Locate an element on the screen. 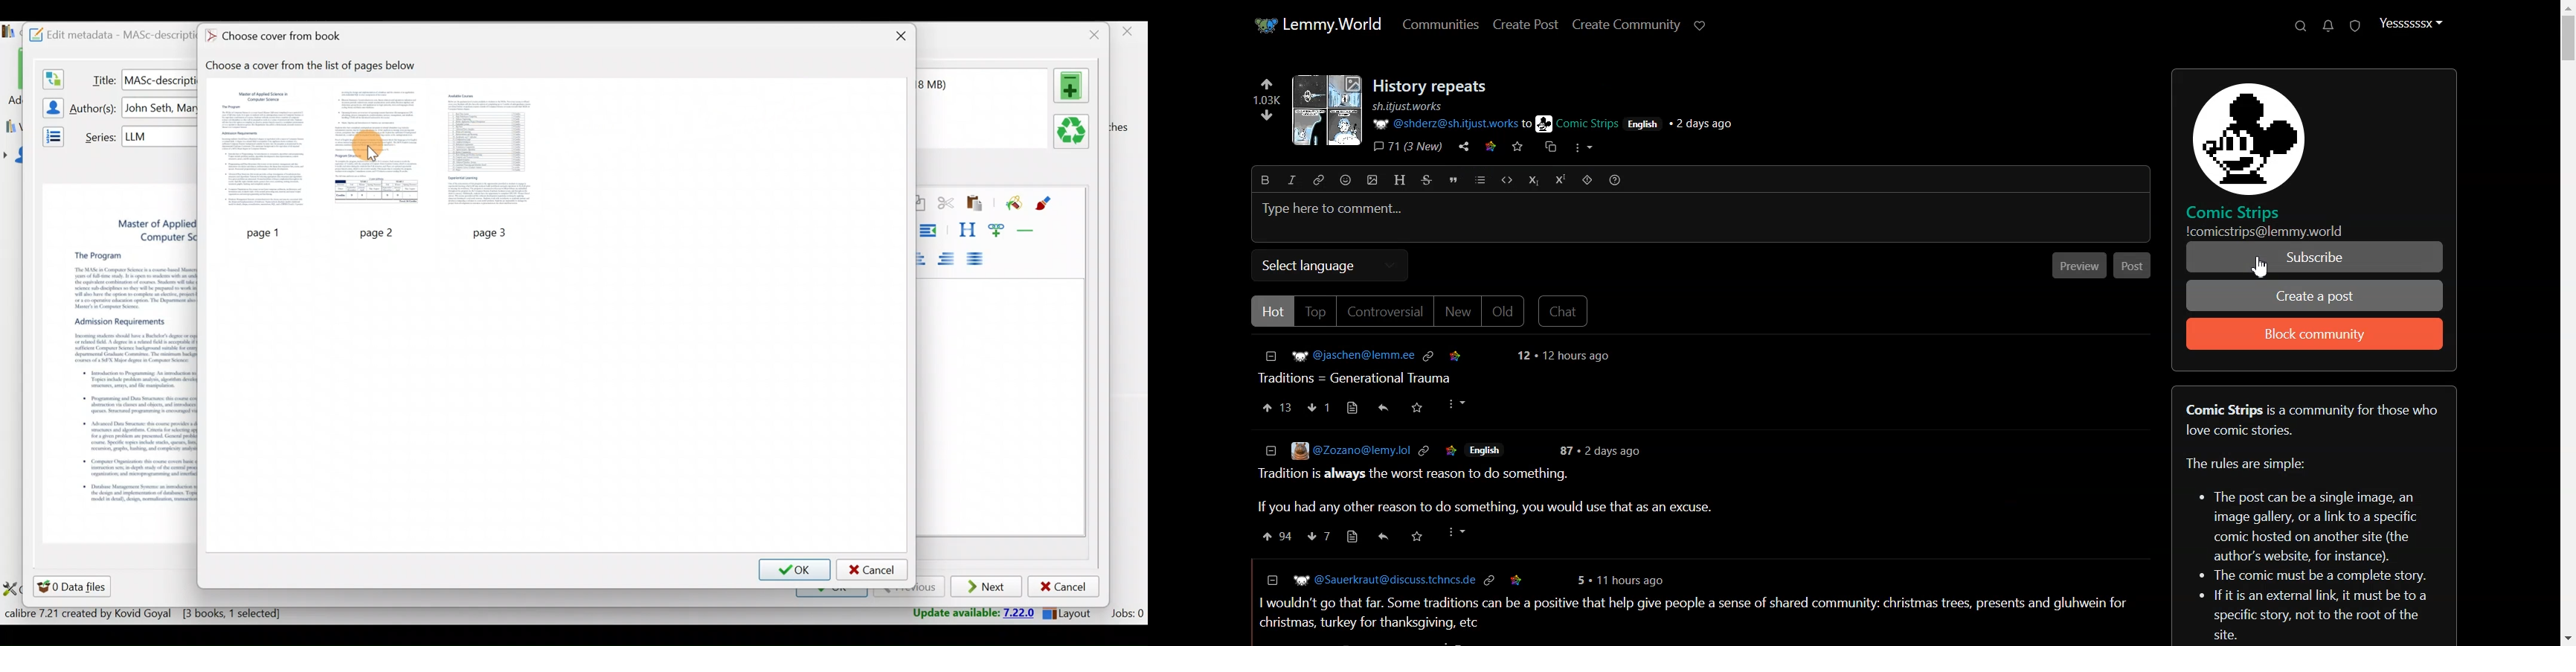  ok is located at coordinates (795, 569).